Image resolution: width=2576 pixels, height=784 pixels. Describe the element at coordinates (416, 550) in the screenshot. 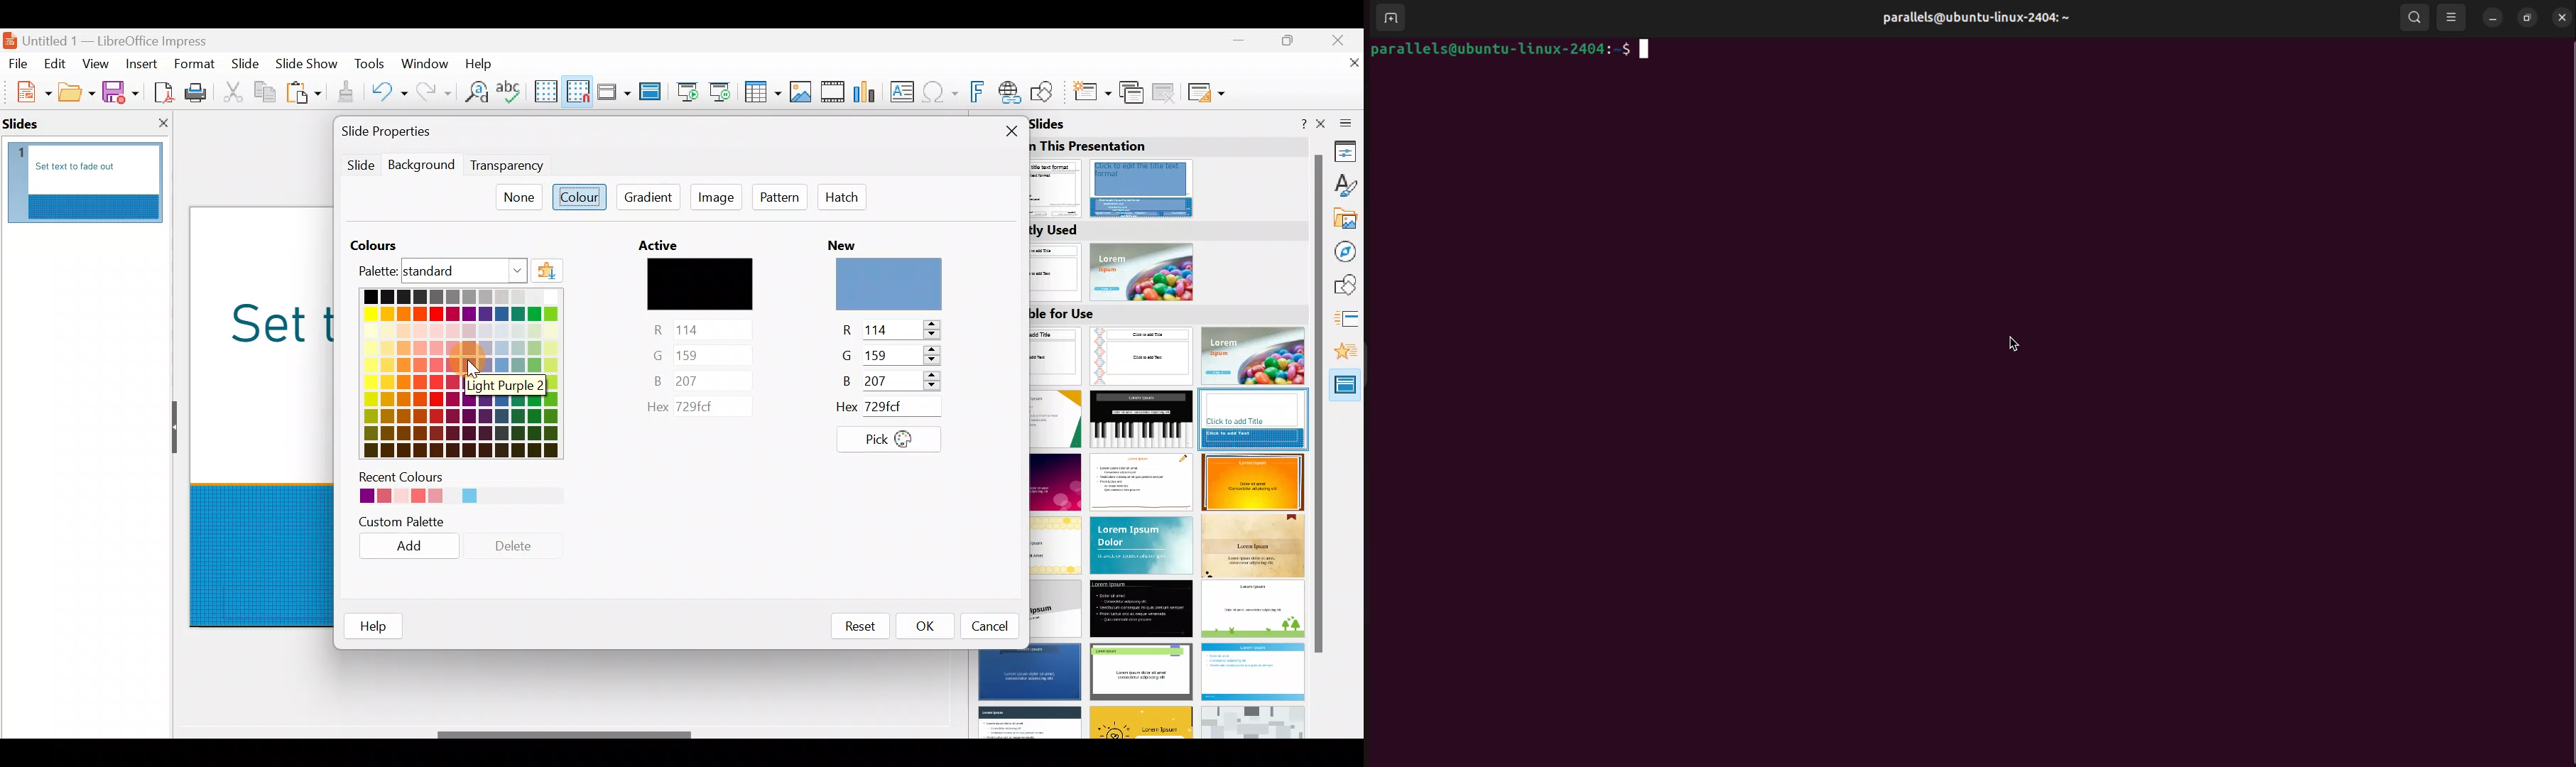

I see `Add` at that location.